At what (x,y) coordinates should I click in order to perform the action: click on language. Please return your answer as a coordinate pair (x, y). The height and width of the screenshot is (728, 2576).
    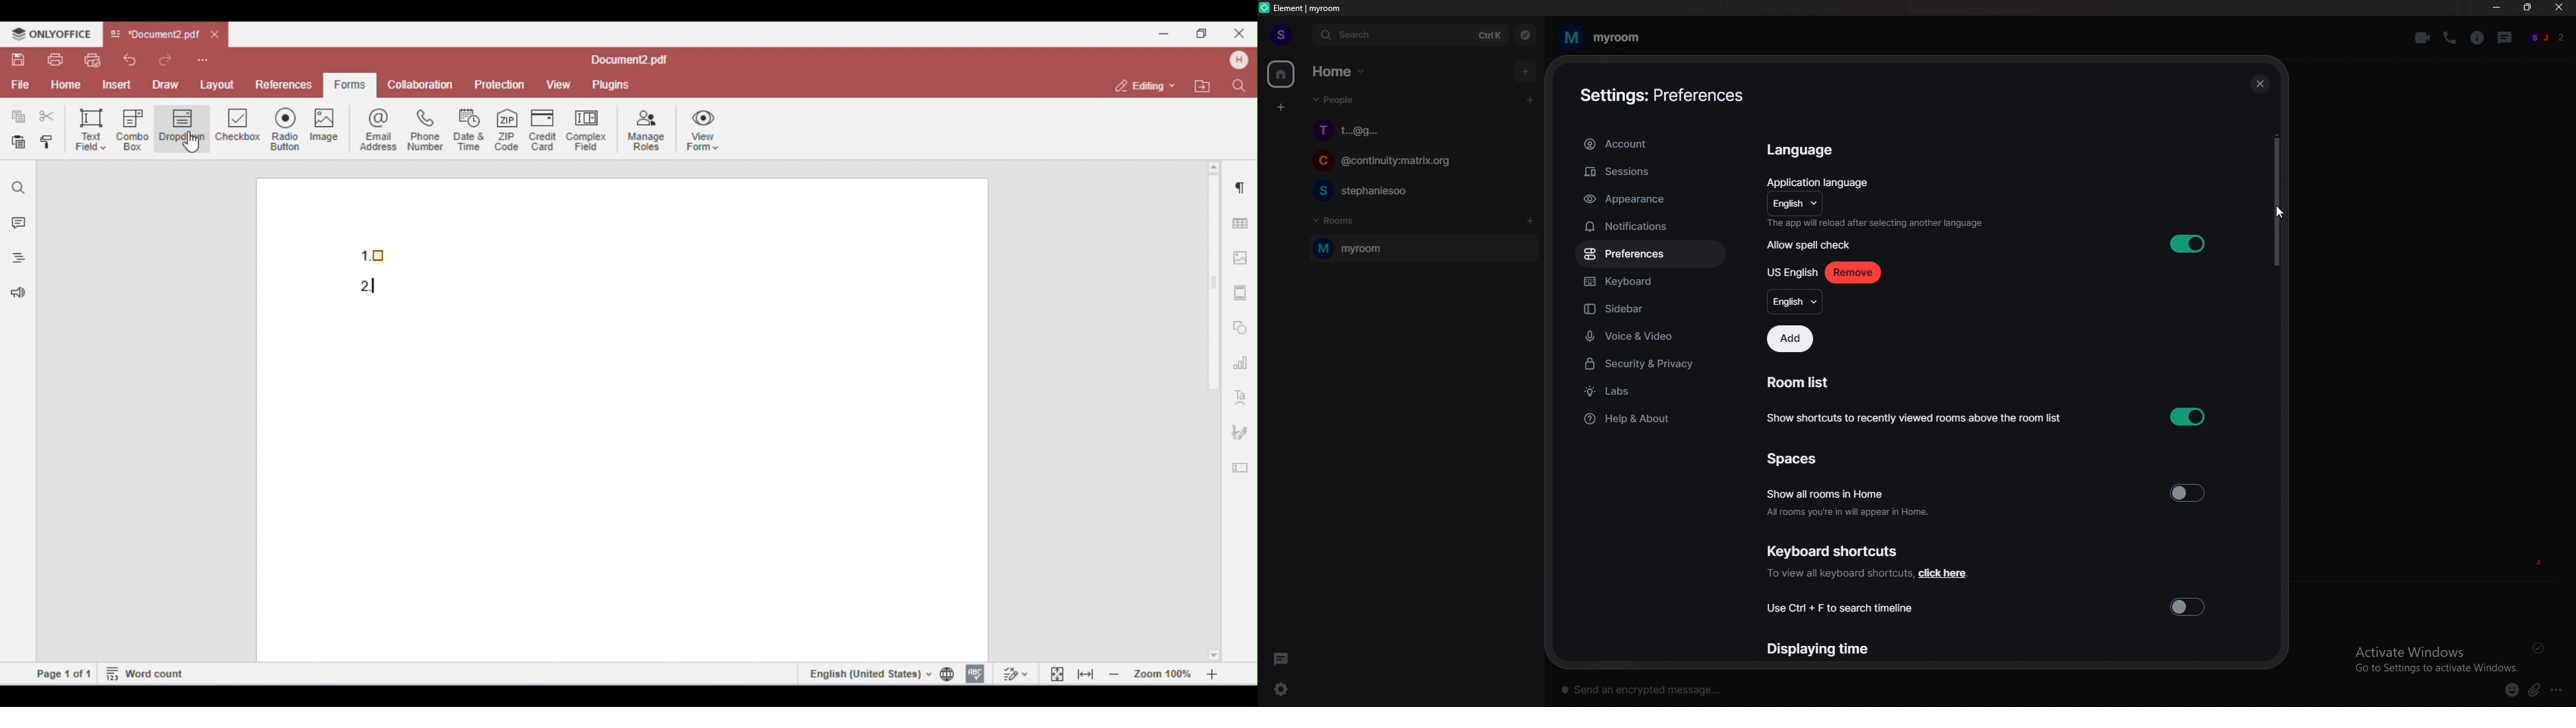
    Looking at the image, I should click on (1805, 151).